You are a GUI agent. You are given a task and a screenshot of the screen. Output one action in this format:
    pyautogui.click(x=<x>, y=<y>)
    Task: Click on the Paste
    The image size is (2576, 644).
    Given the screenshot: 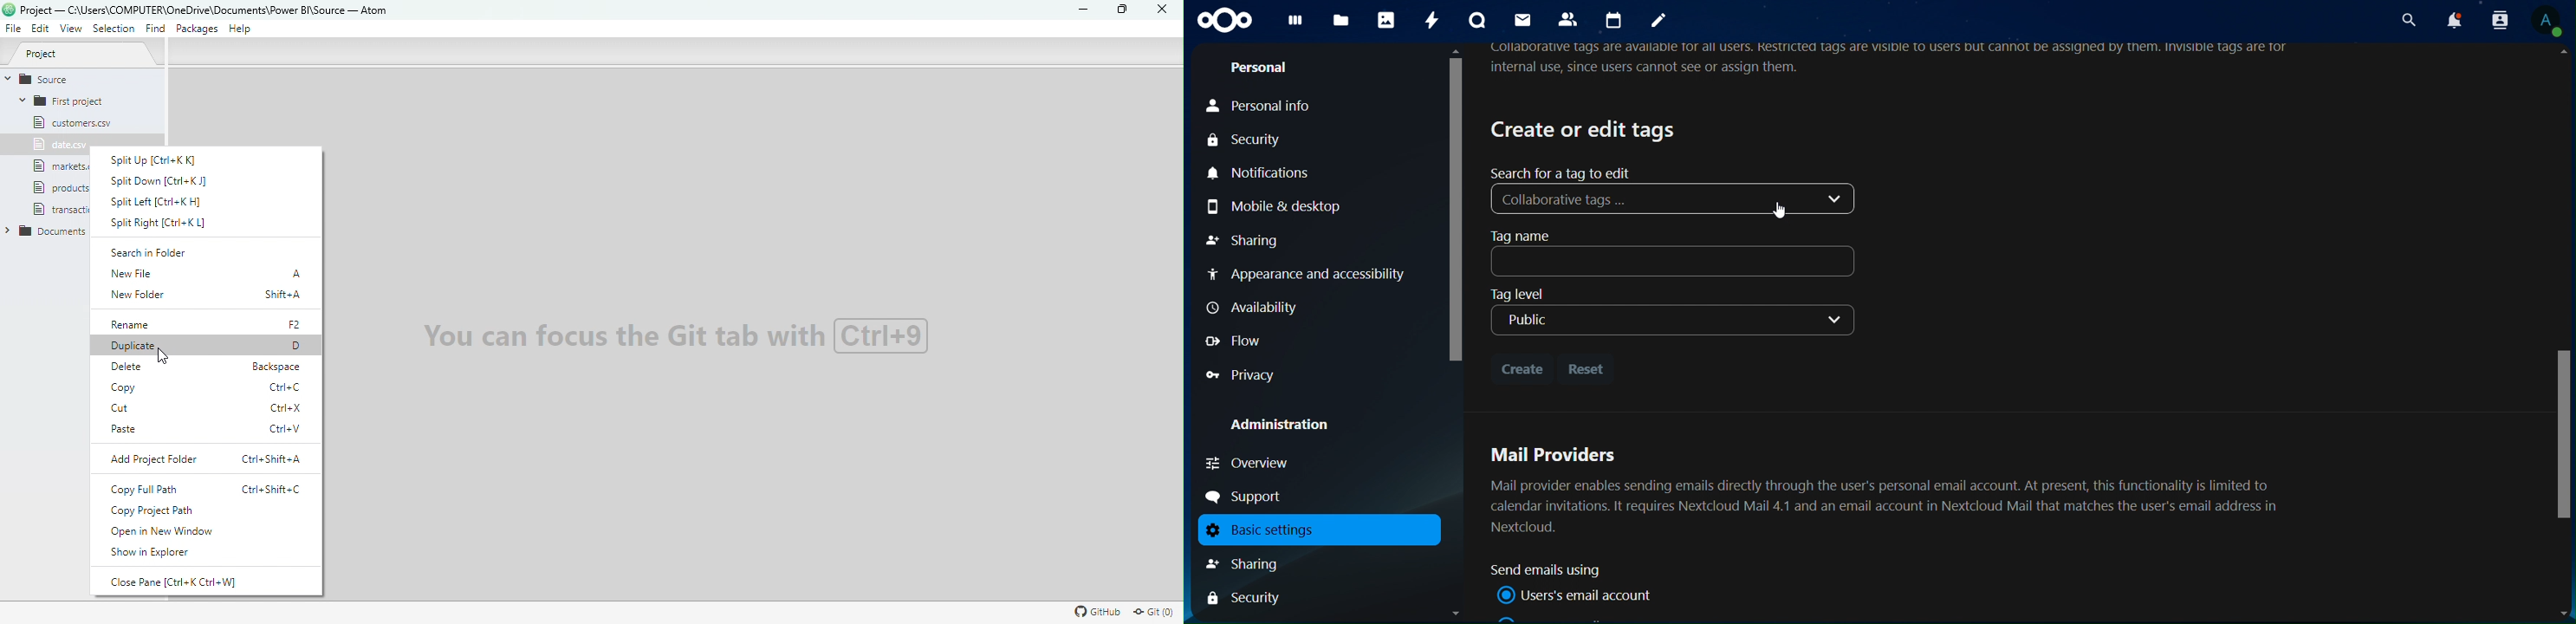 What is the action you would take?
    pyautogui.click(x=208, y=430)
    